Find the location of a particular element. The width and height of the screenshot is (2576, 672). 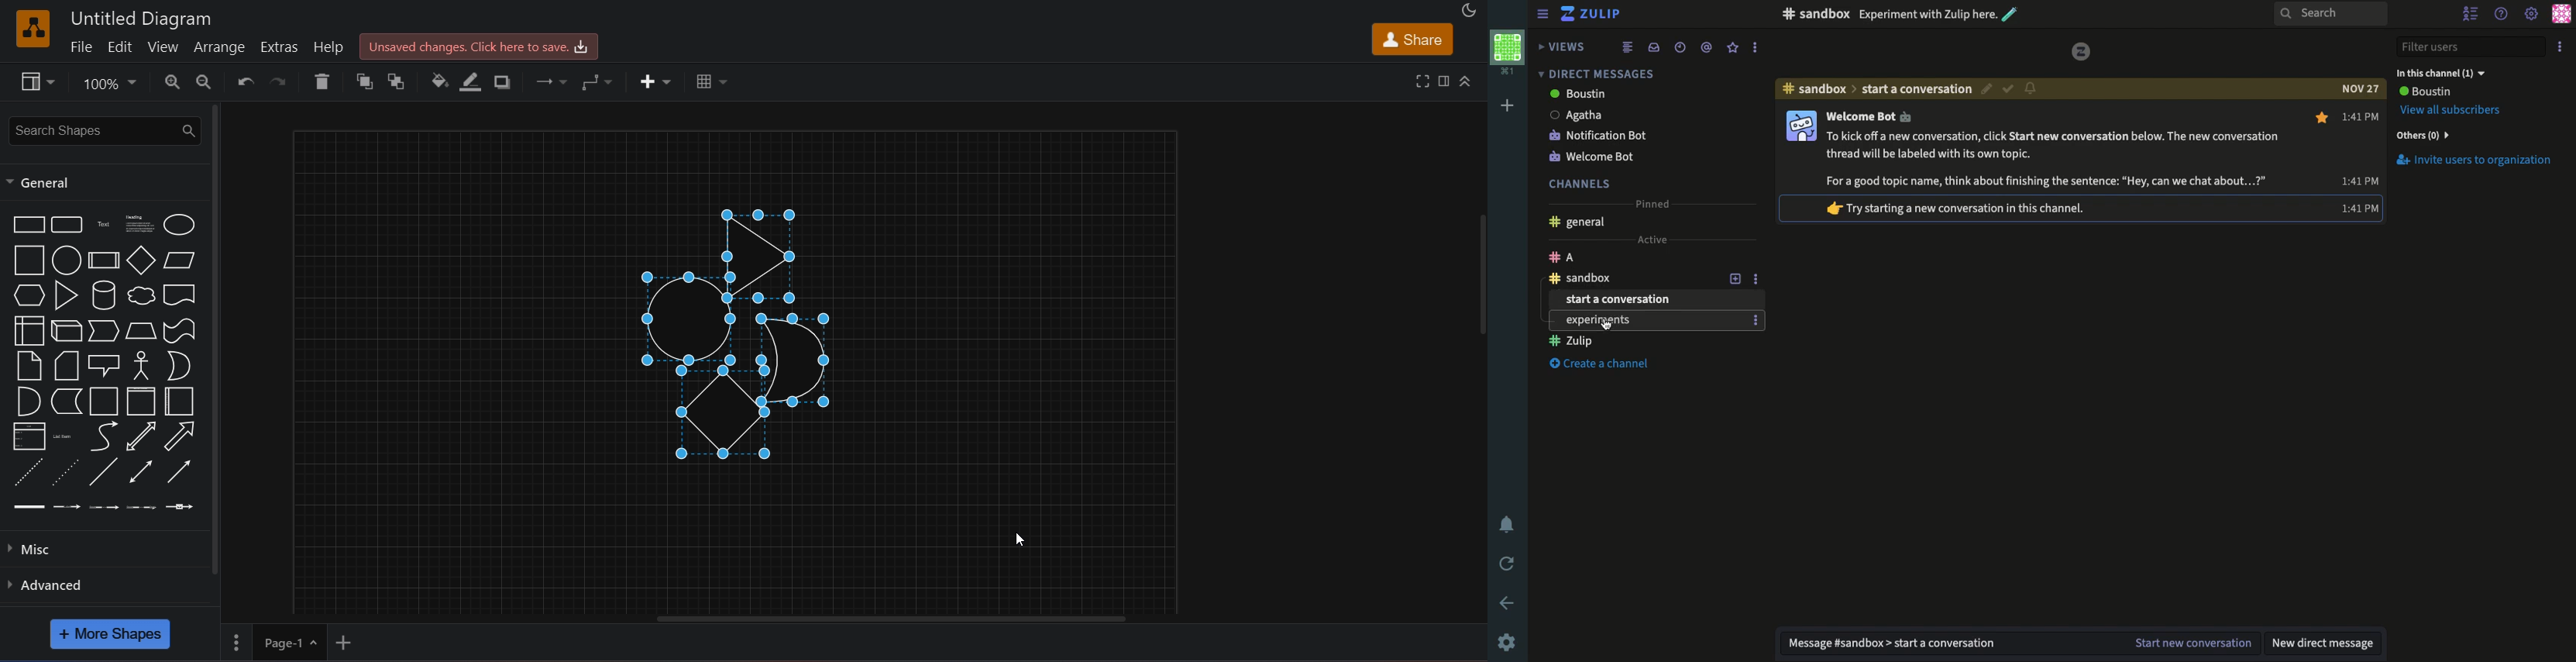

shadow is located at coordinates (507, 82).